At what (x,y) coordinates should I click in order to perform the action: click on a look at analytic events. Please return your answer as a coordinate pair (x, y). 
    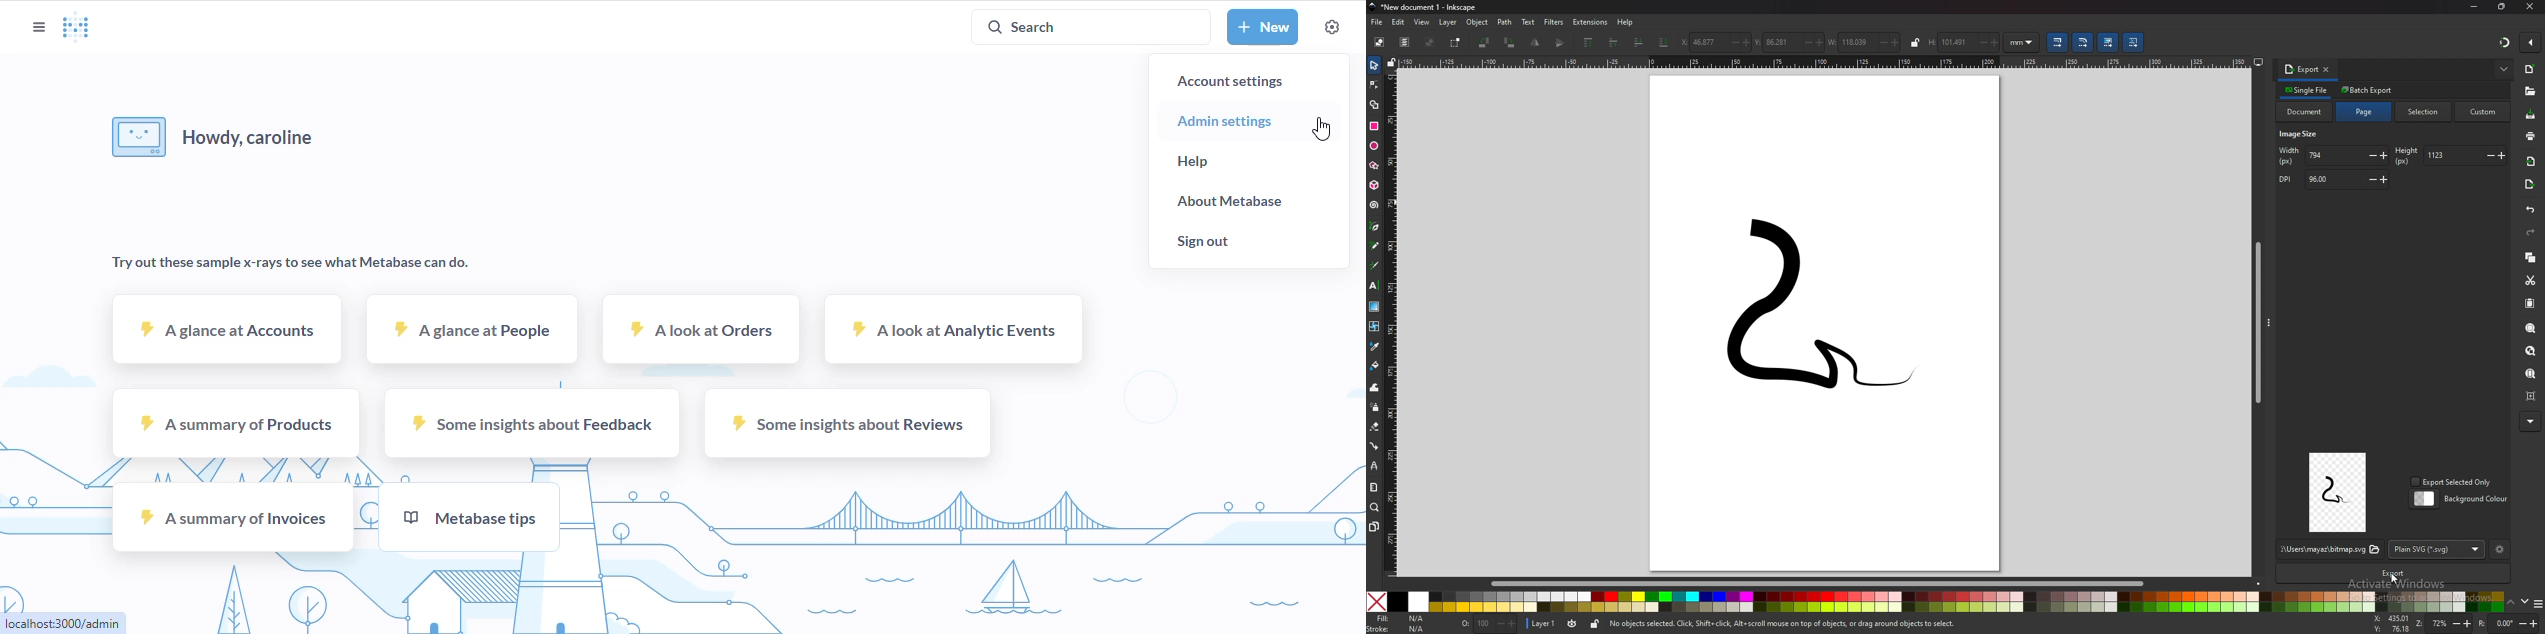
    Looking at the image, I should click on (952, 328).